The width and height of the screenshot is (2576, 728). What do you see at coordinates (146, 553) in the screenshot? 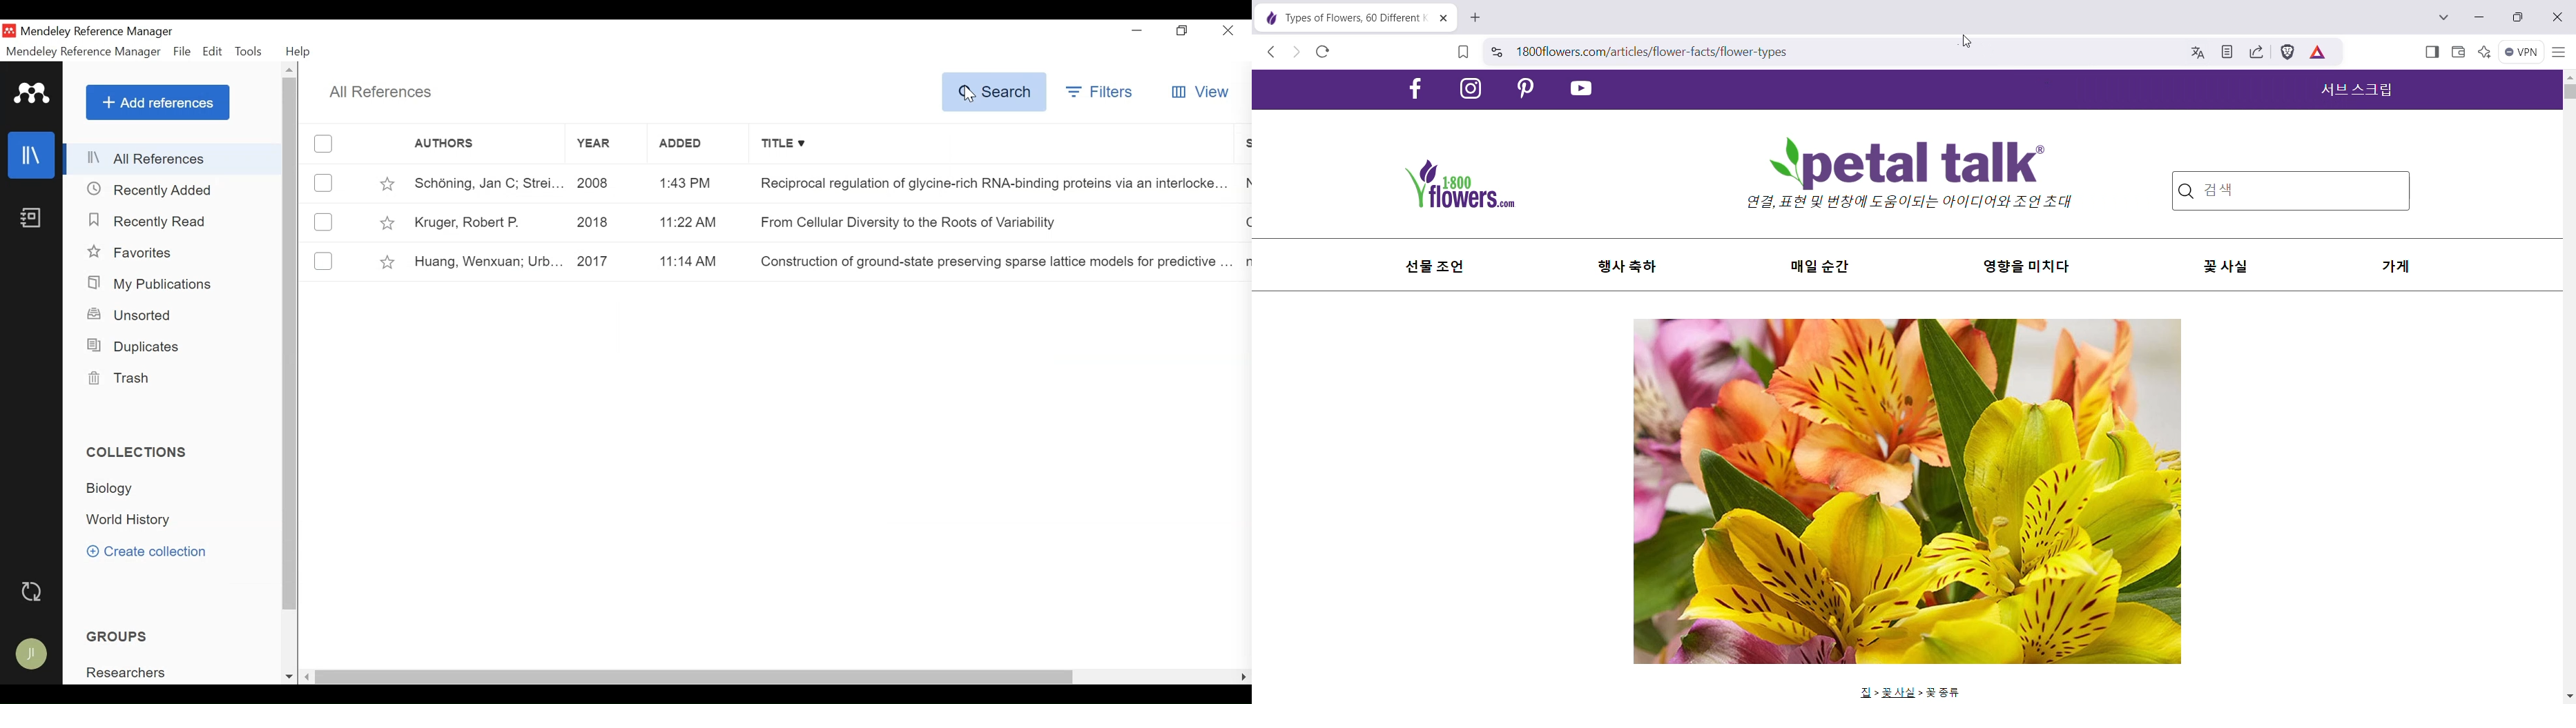
I see `Create Collection` at bounding box center [146, 553].